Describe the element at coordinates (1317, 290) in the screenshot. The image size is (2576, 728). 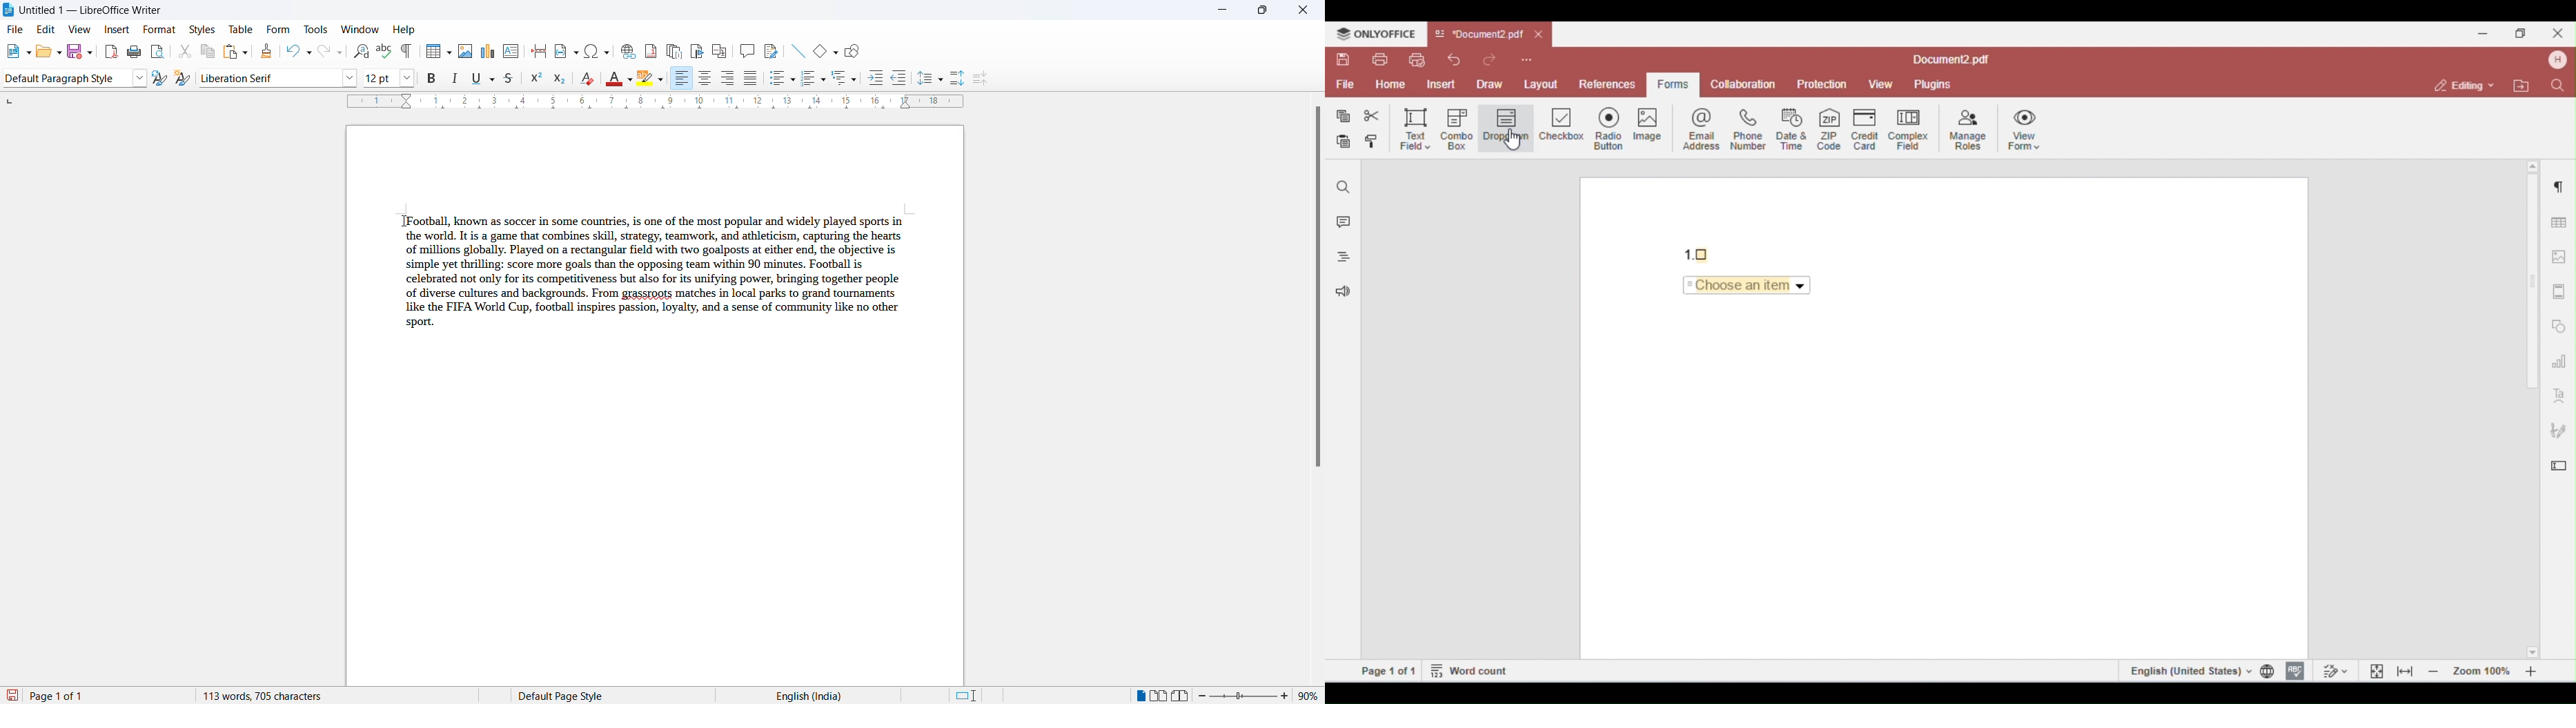
I see `scrollbar` at that location.